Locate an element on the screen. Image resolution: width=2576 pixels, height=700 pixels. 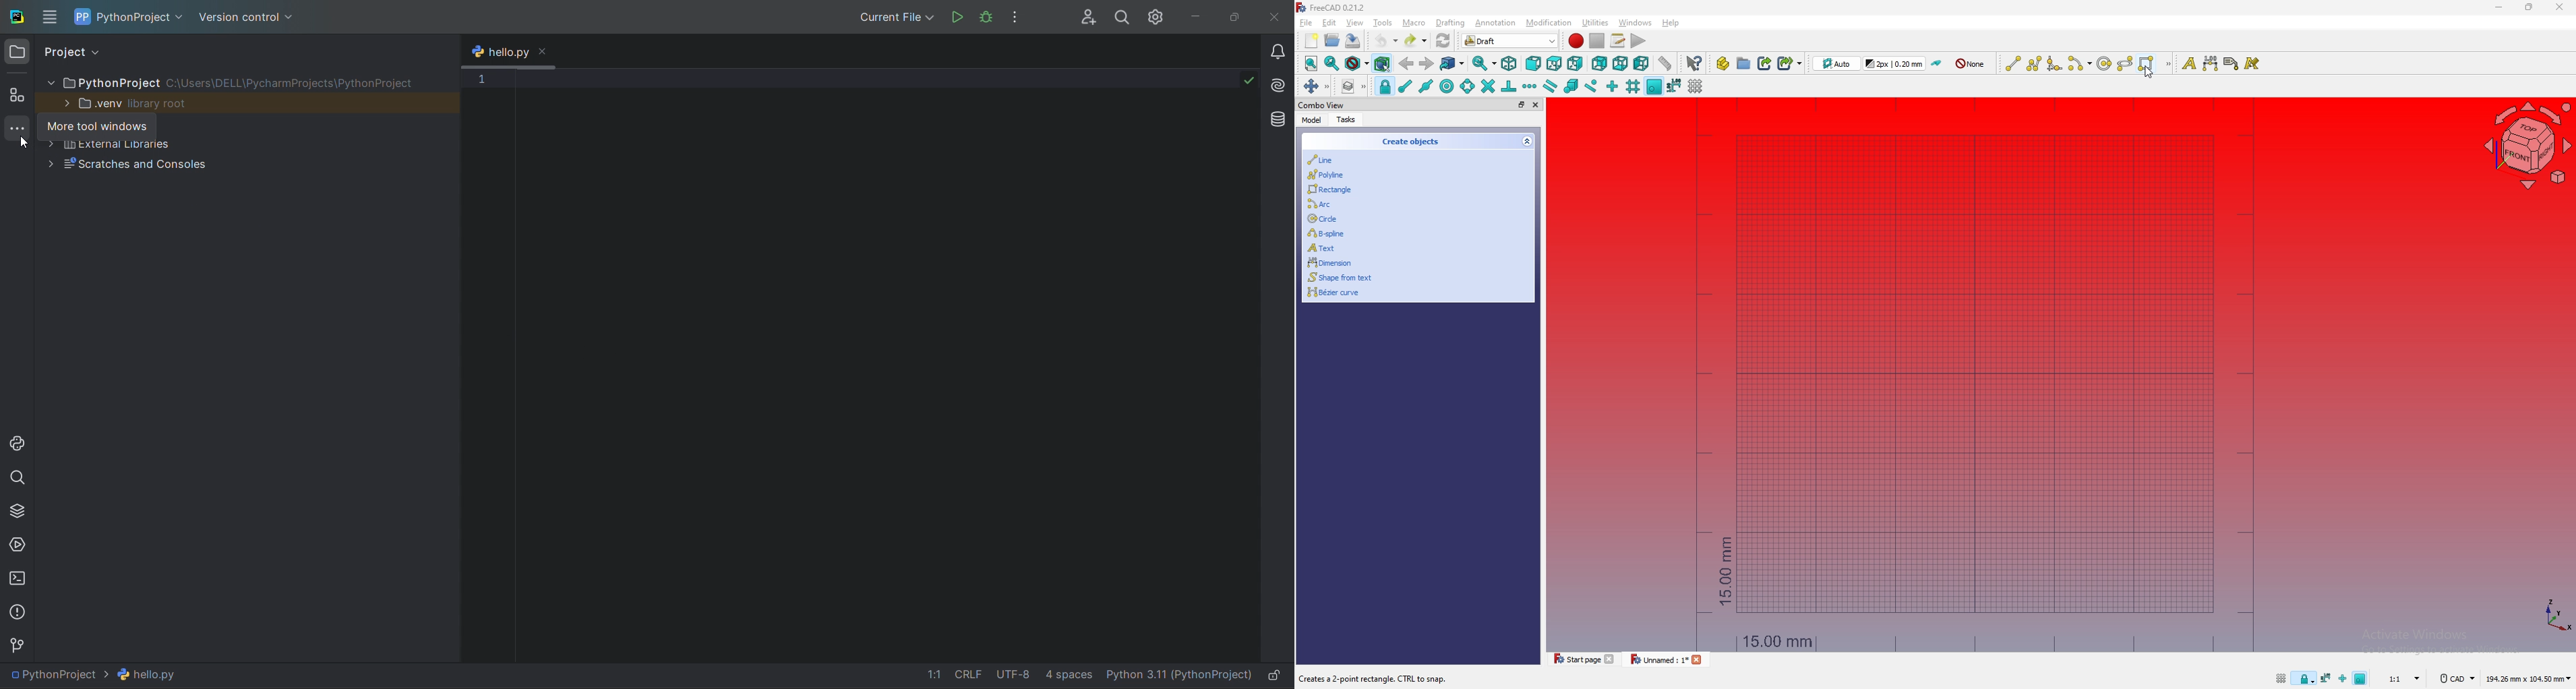
close file is located at coordinates (1700, 661).